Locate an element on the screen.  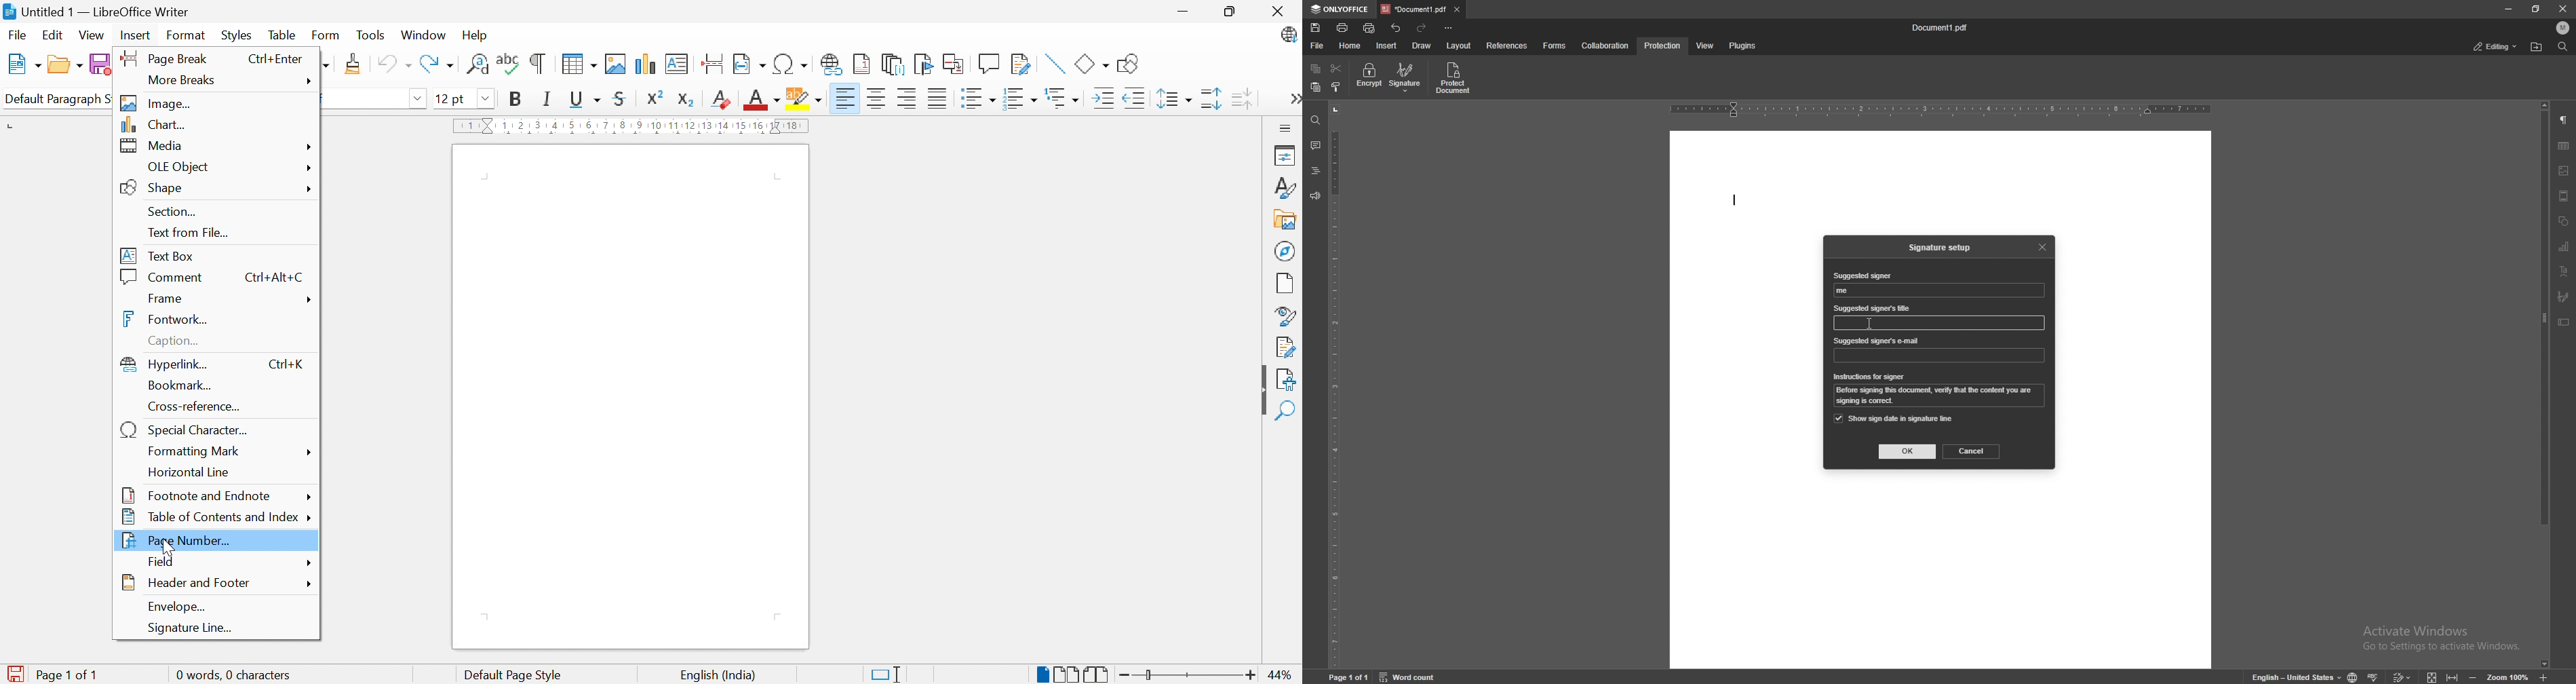
Properties is located at coordinates (1283, 155).